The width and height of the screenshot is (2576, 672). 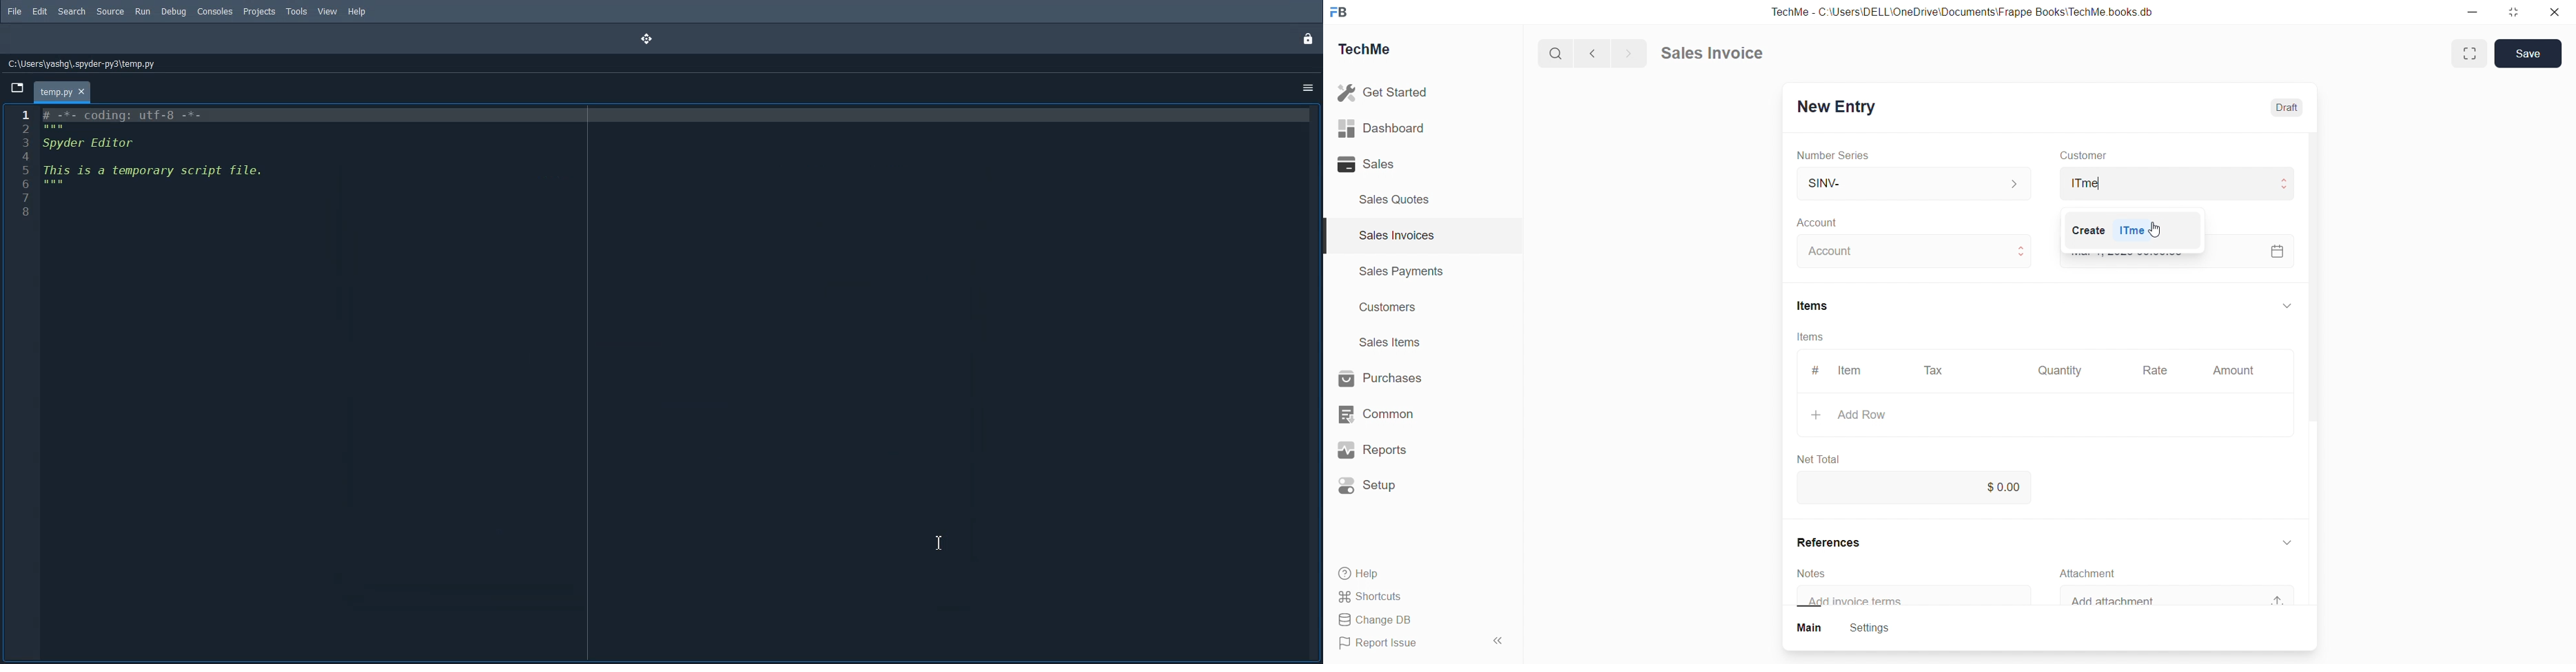 I want to click on  Help, so click(x=1366, y=575).